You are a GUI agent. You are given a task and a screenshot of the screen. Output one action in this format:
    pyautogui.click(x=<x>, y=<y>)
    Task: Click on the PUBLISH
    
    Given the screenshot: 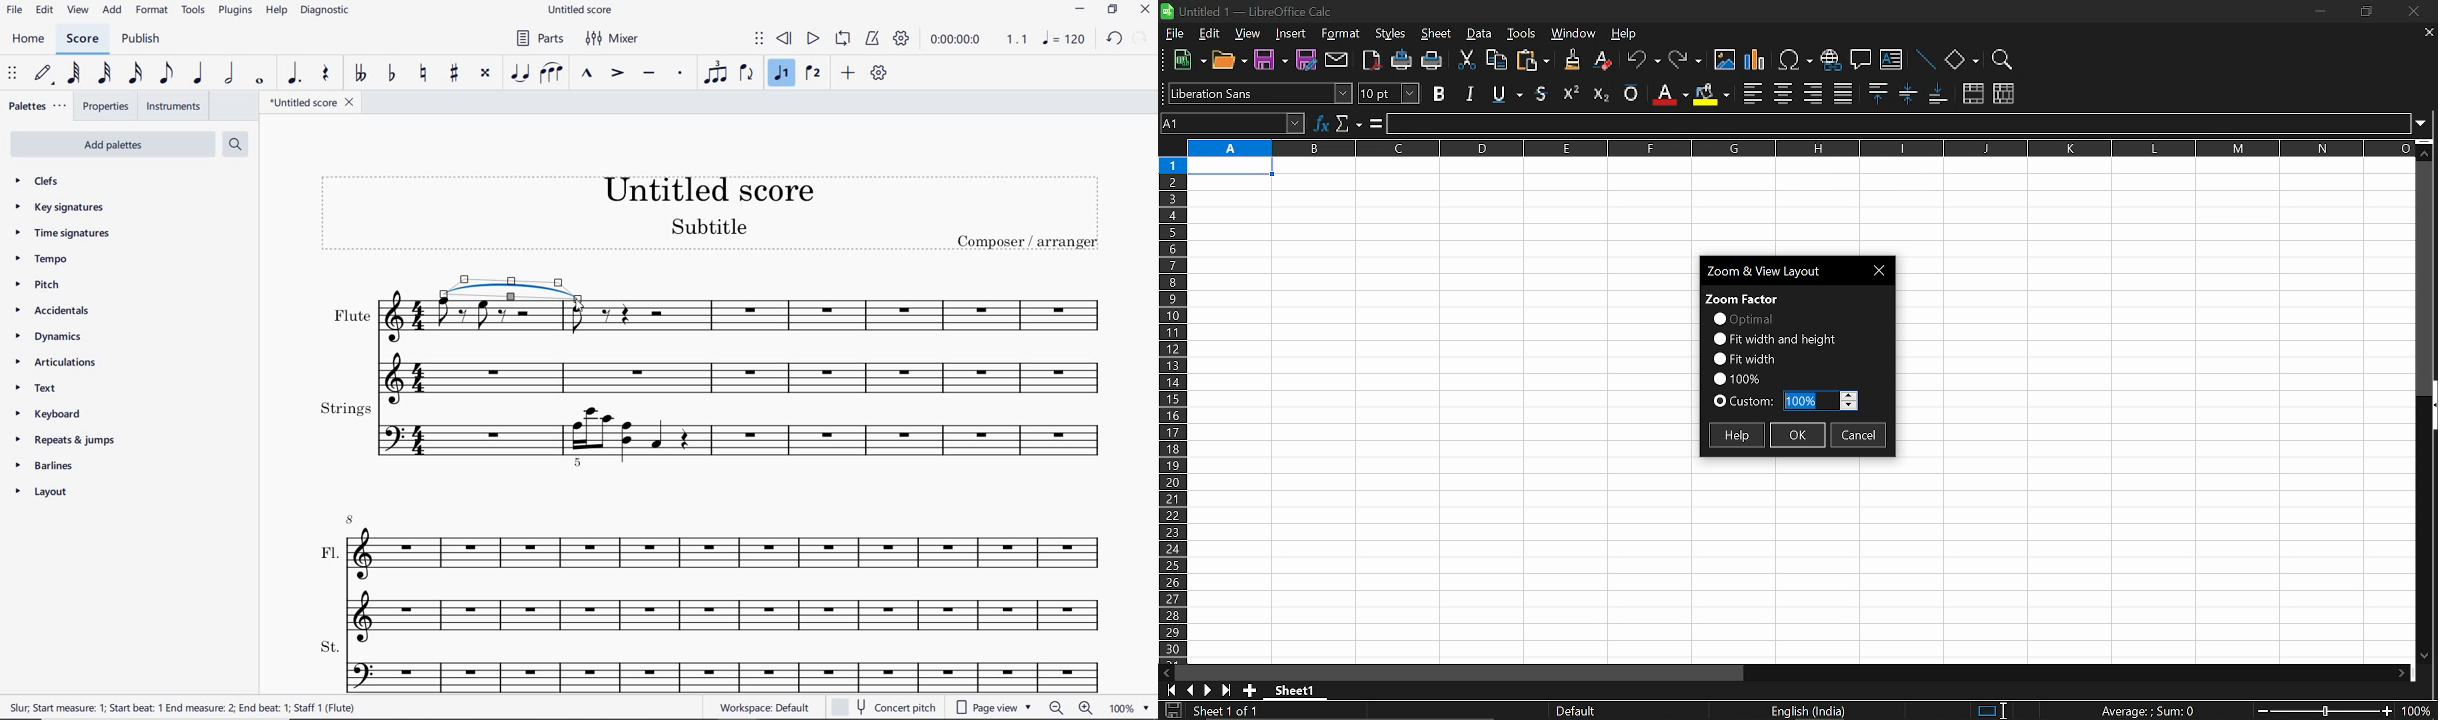 What is the action you would take?
    pyautogui.click(x=143, y=39)
    